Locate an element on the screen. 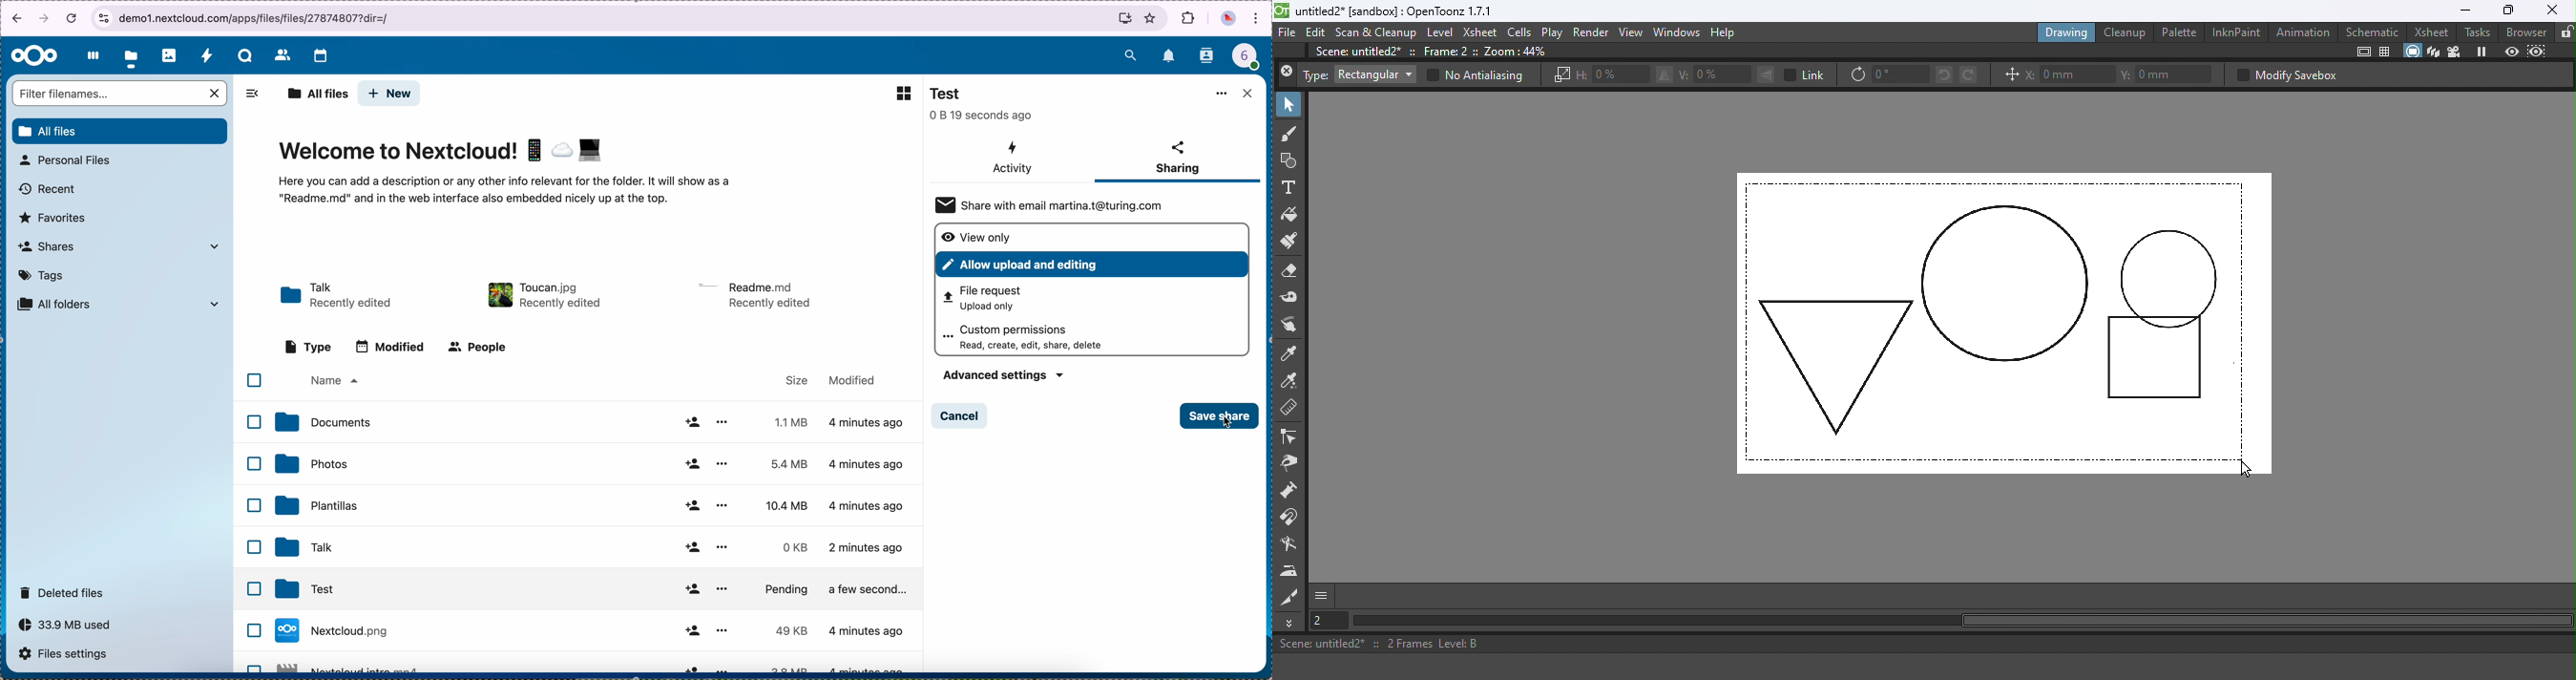  recent is located at coordinates (48, 190).